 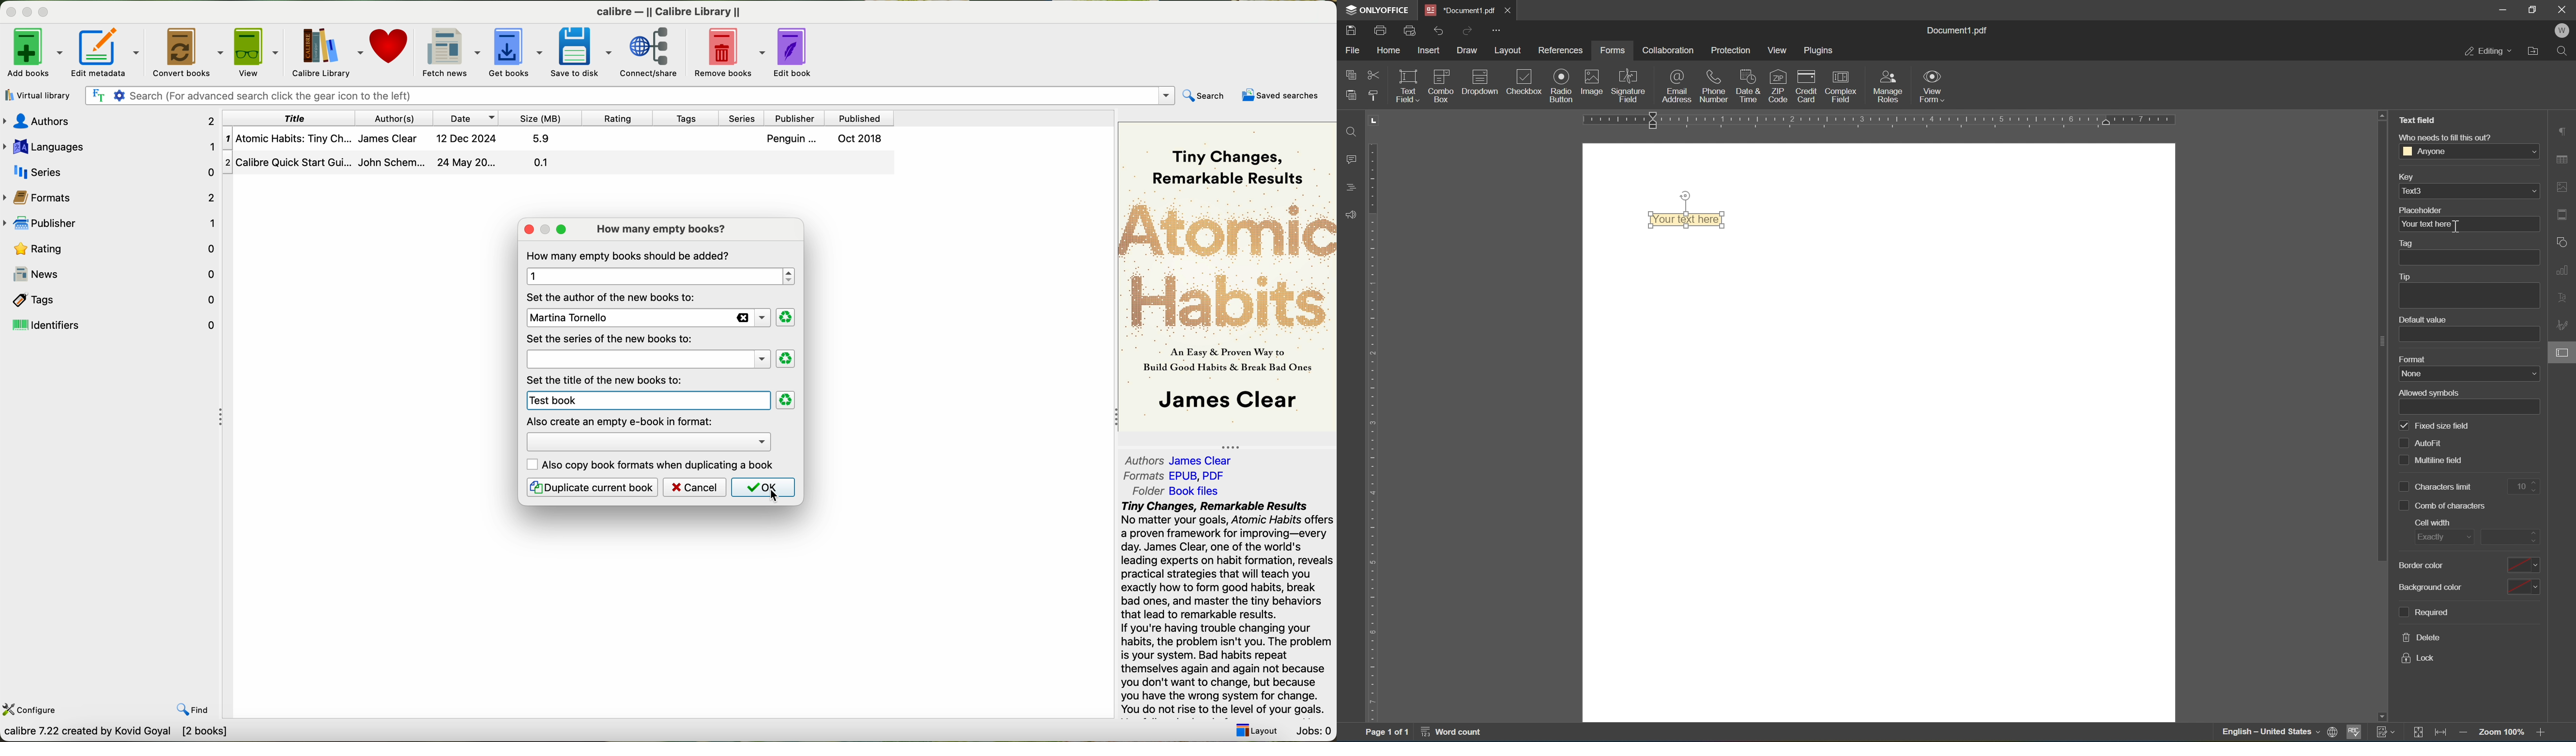 I want to click on date & time, so click(x=1747, y=85).